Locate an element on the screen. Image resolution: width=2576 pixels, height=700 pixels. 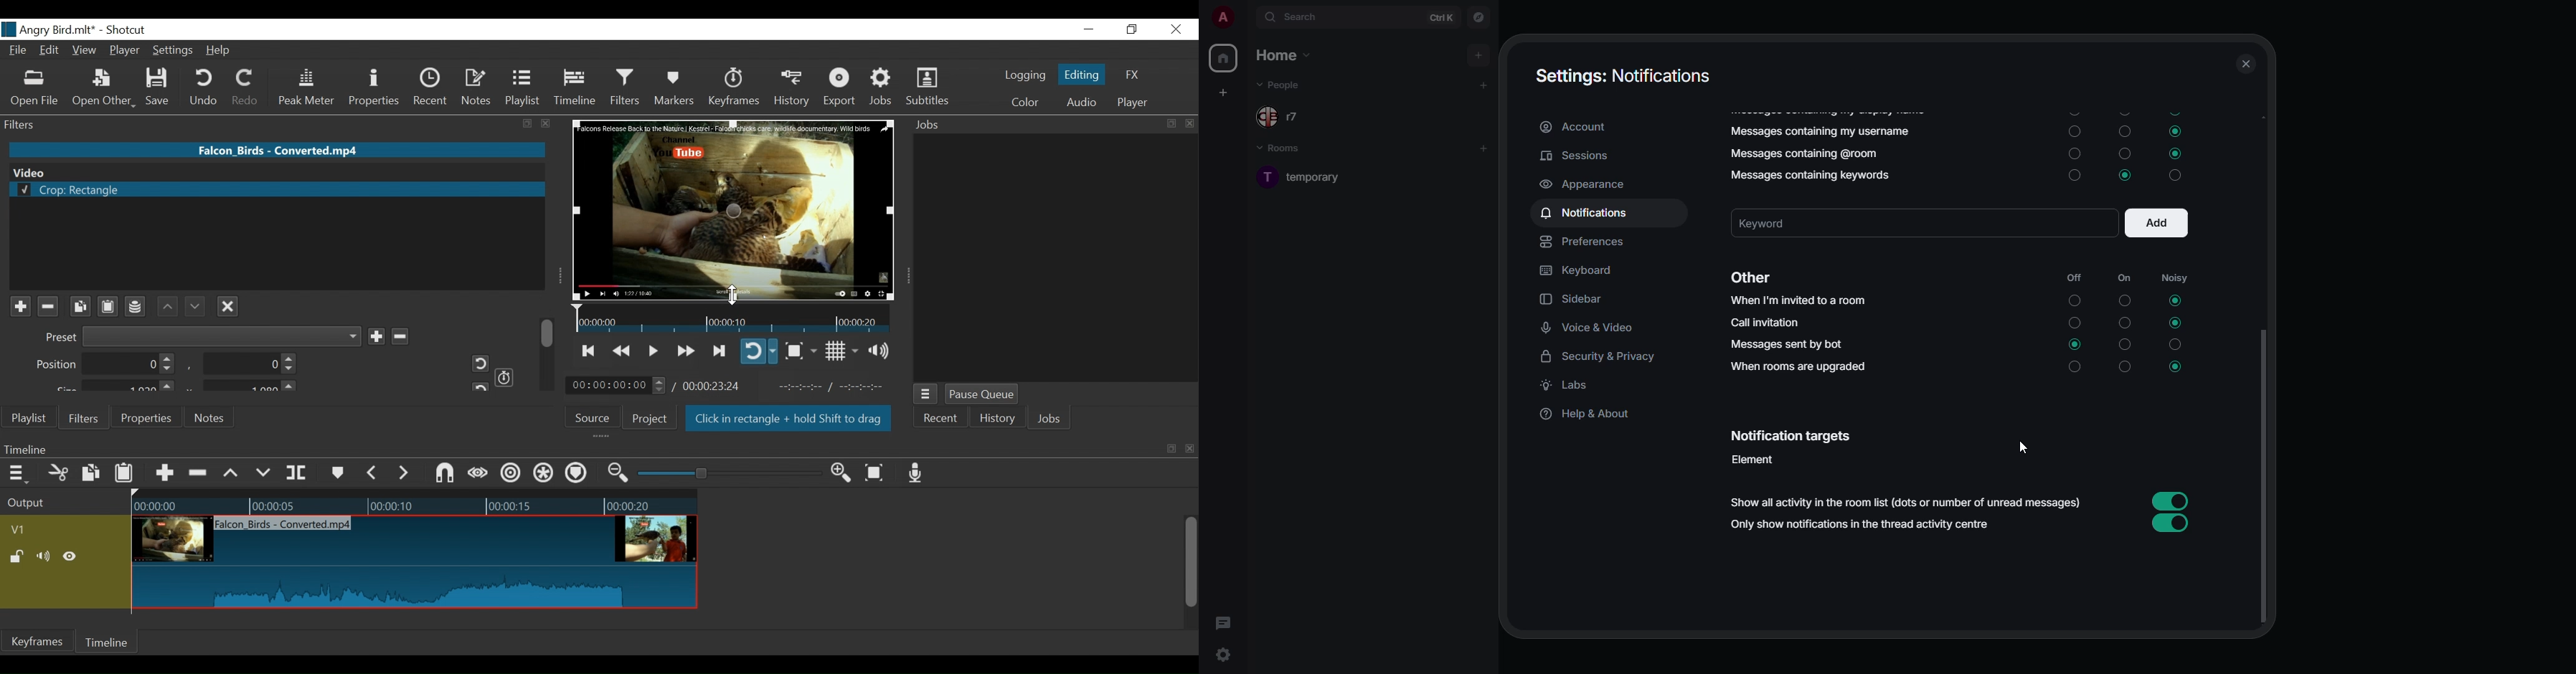
Close is located at coordinates (1174, 30).